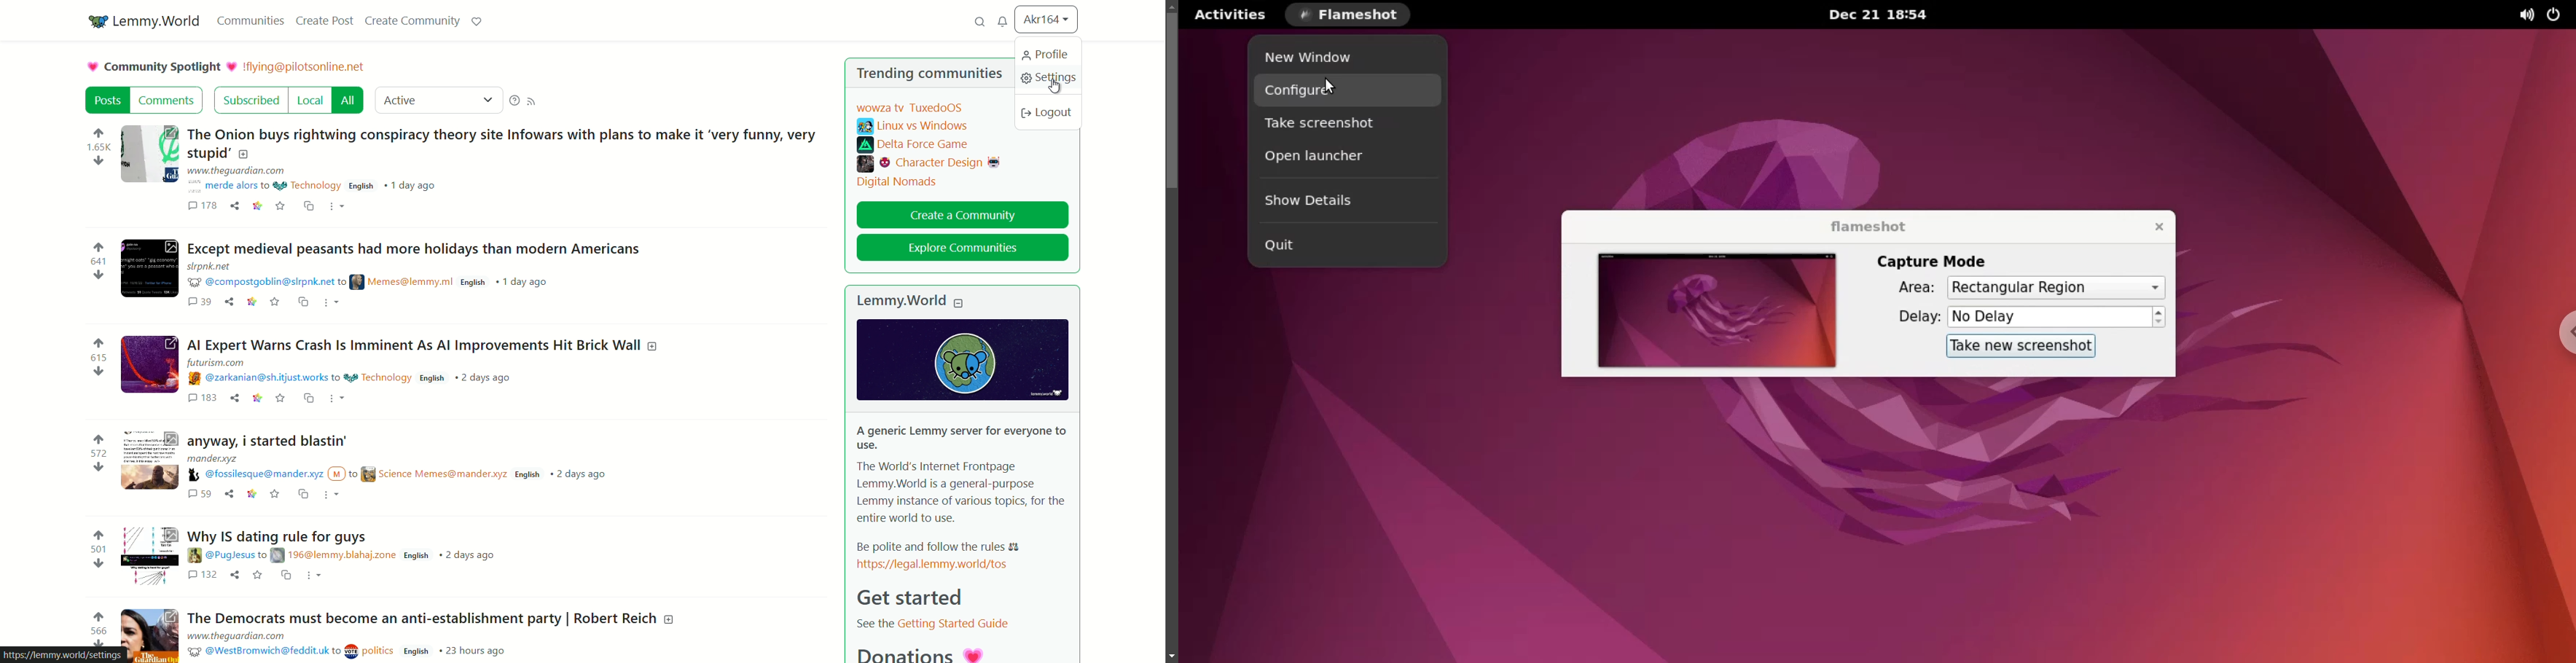  I want to click on create post, so click(324, 20).